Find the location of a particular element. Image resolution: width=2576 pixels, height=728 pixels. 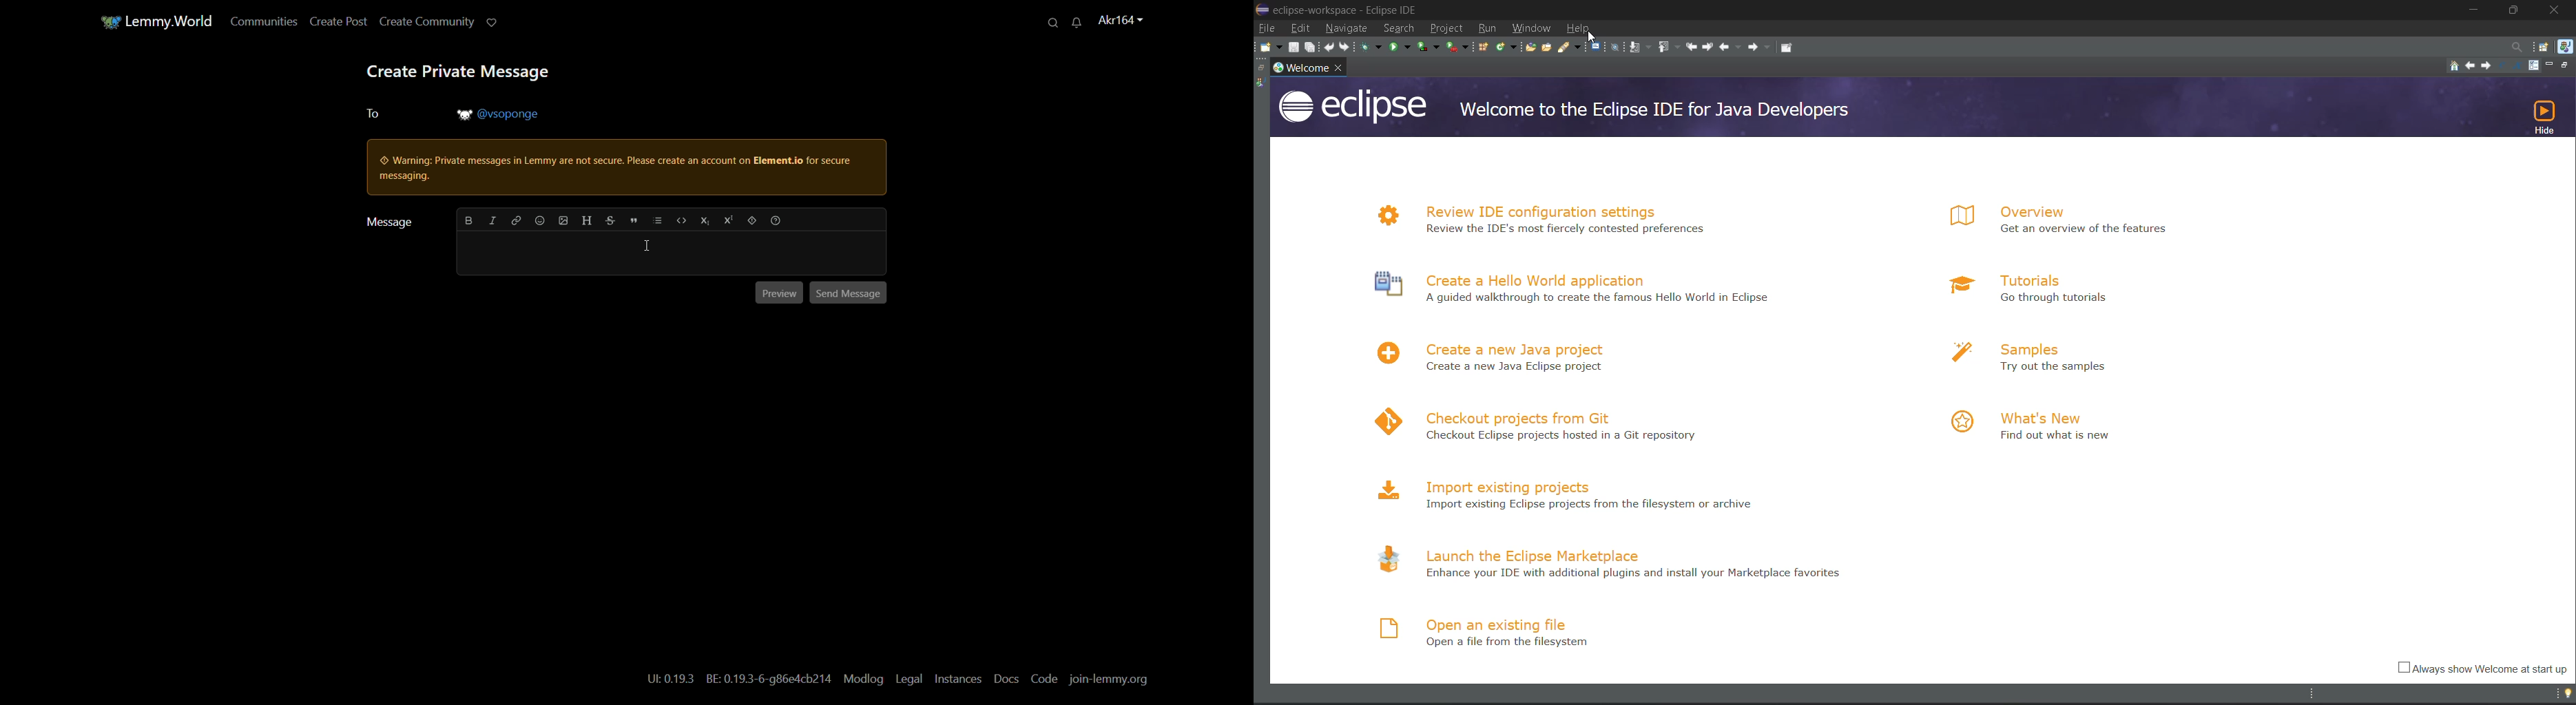

lemmy.world is located at coordinates (162, 21).